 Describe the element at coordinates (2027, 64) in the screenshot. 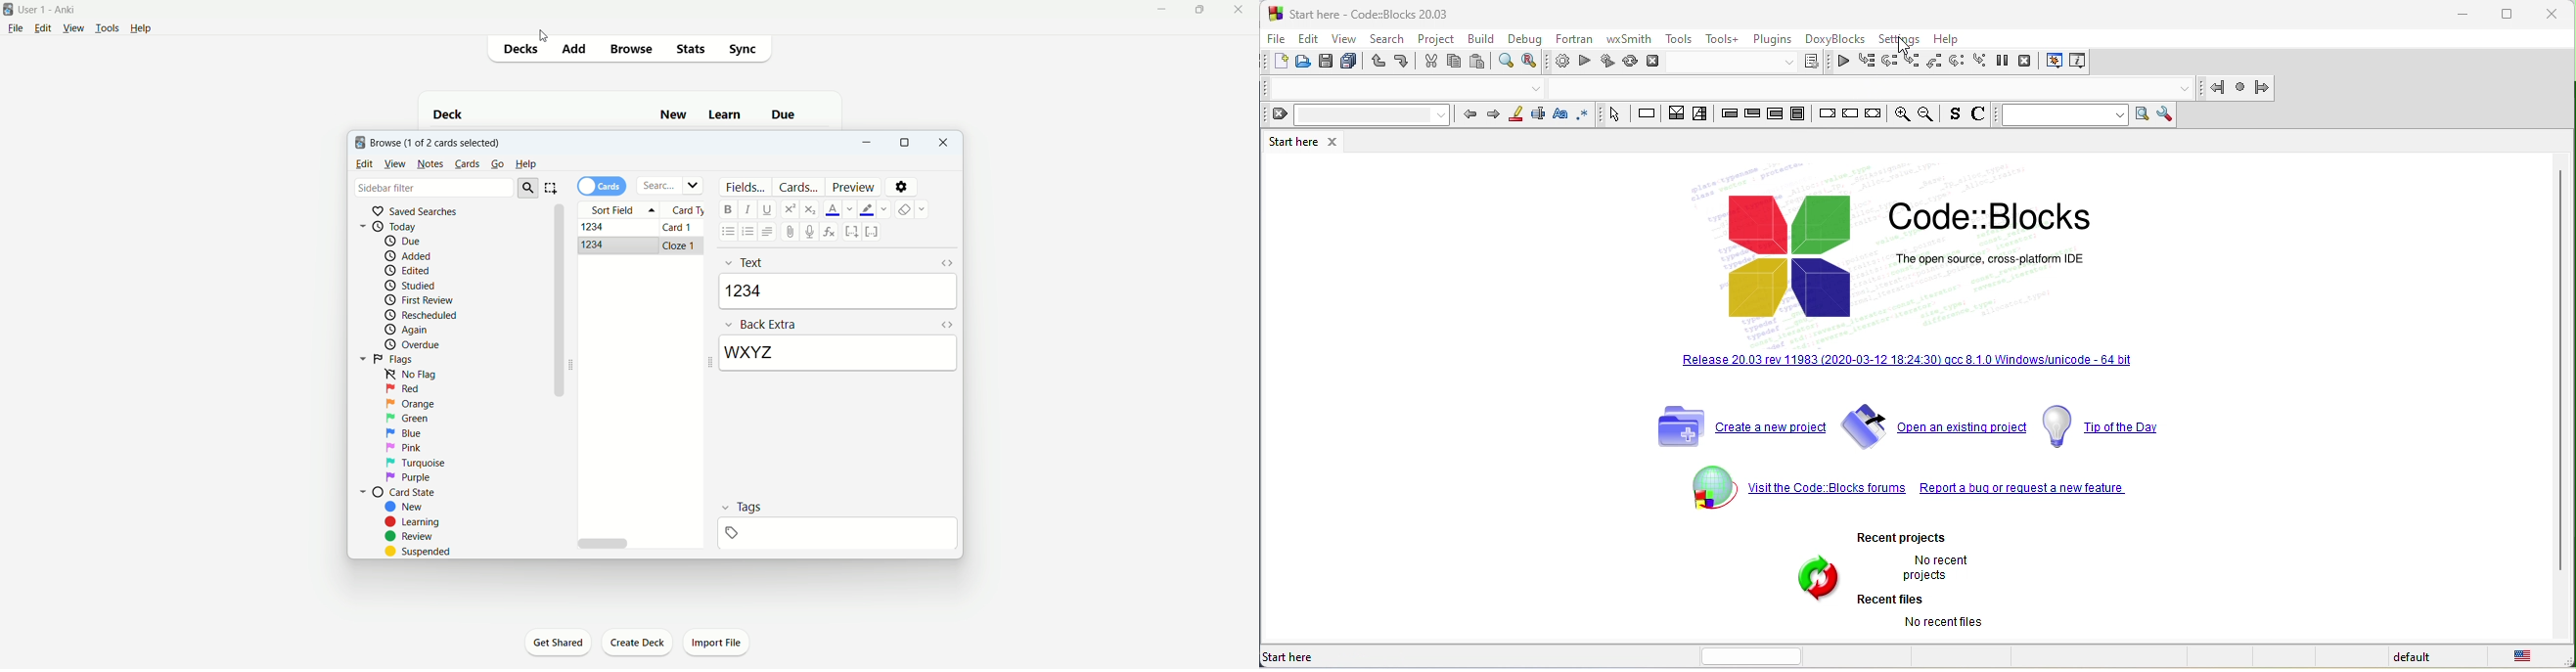

I see `stop debugger` at that location.